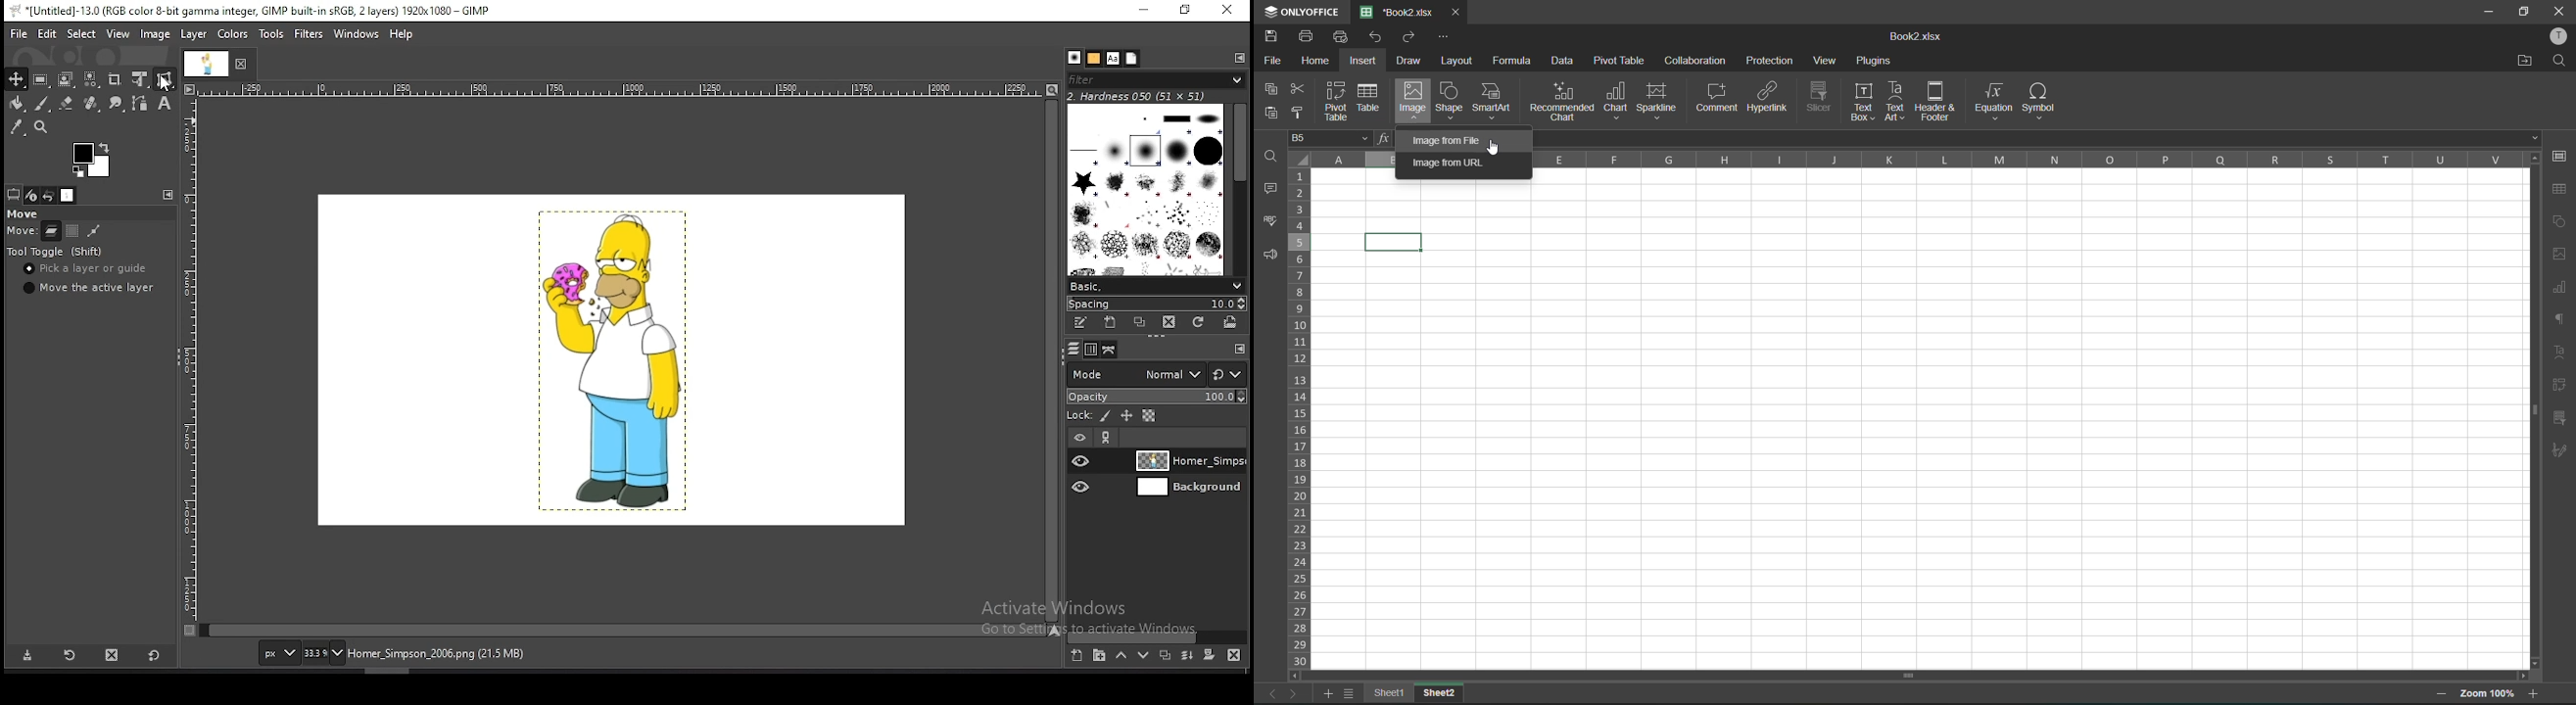 This screenshot has height=728, width=2576. What do you see at coordinates (1496, 147) in the screenshot?
I see `cursor` at bounding box center [1496, 147].